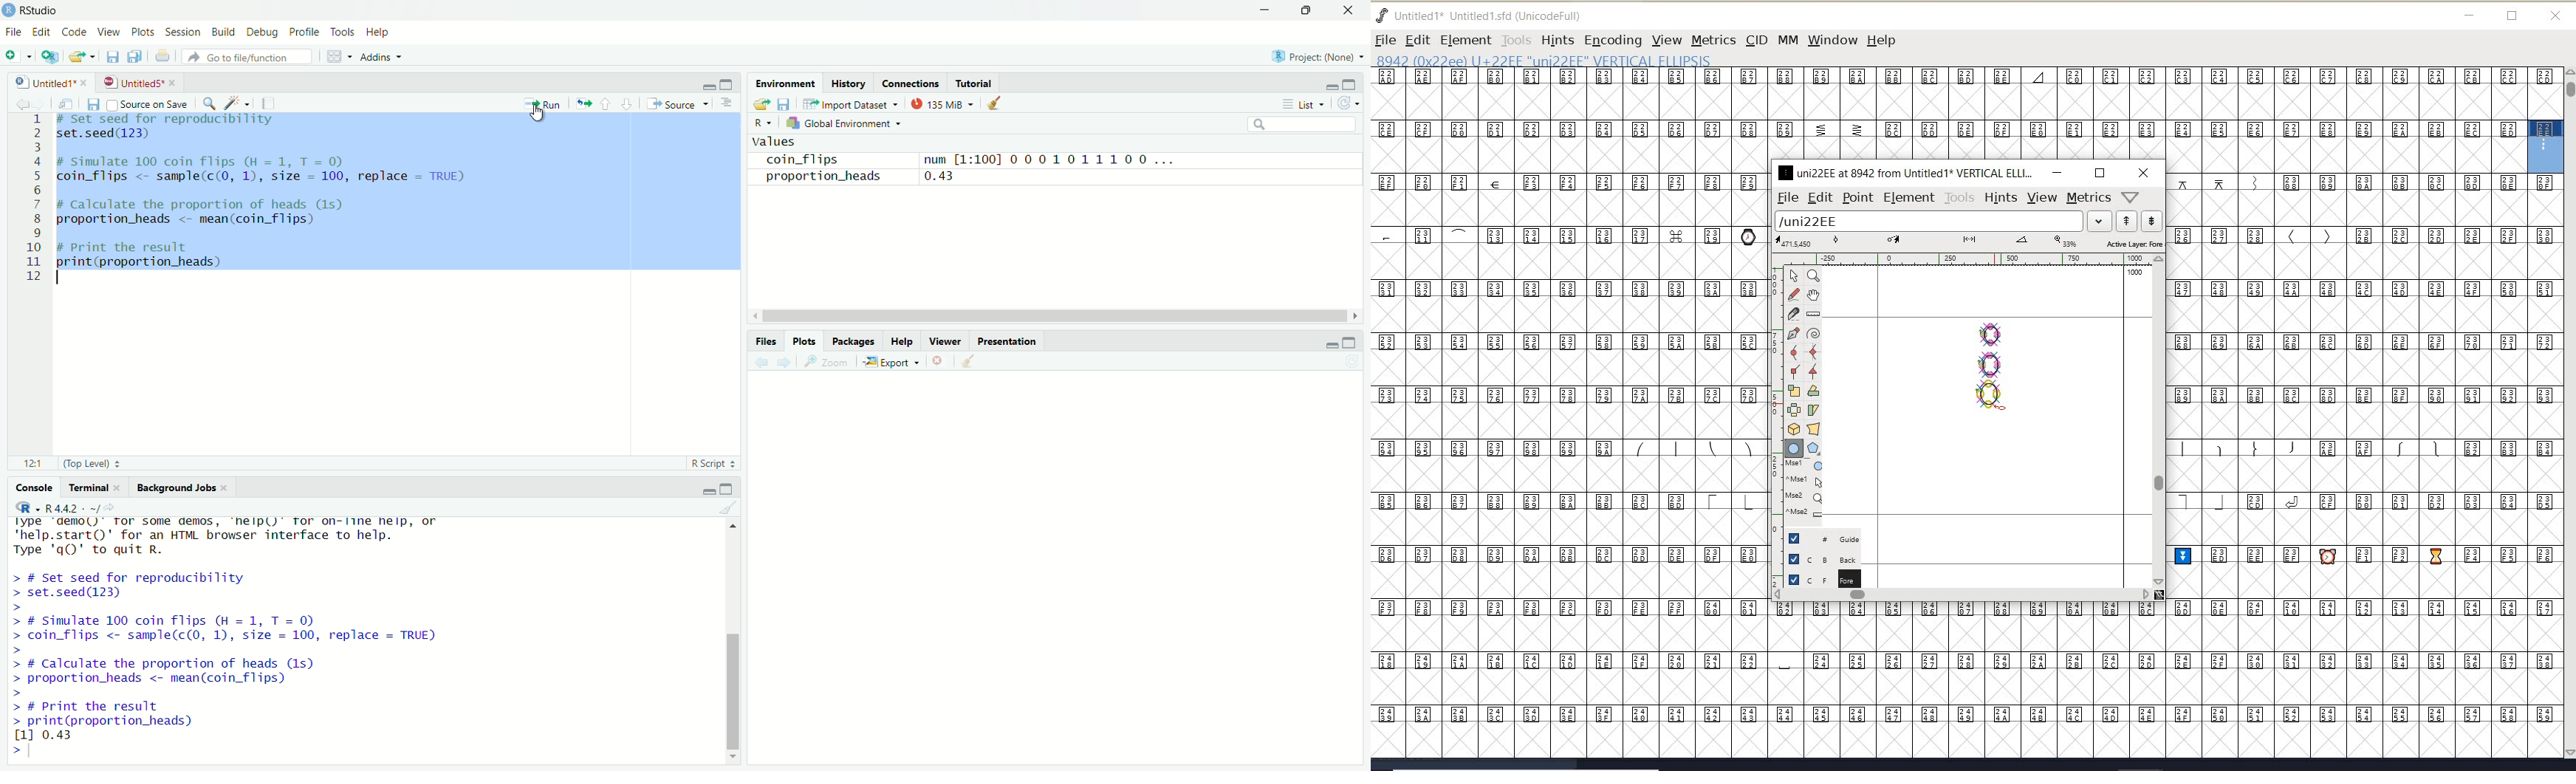 Image resolution: width=2576 pixels, height=784 pixels. I want to click on cursor, so click(538, 111).